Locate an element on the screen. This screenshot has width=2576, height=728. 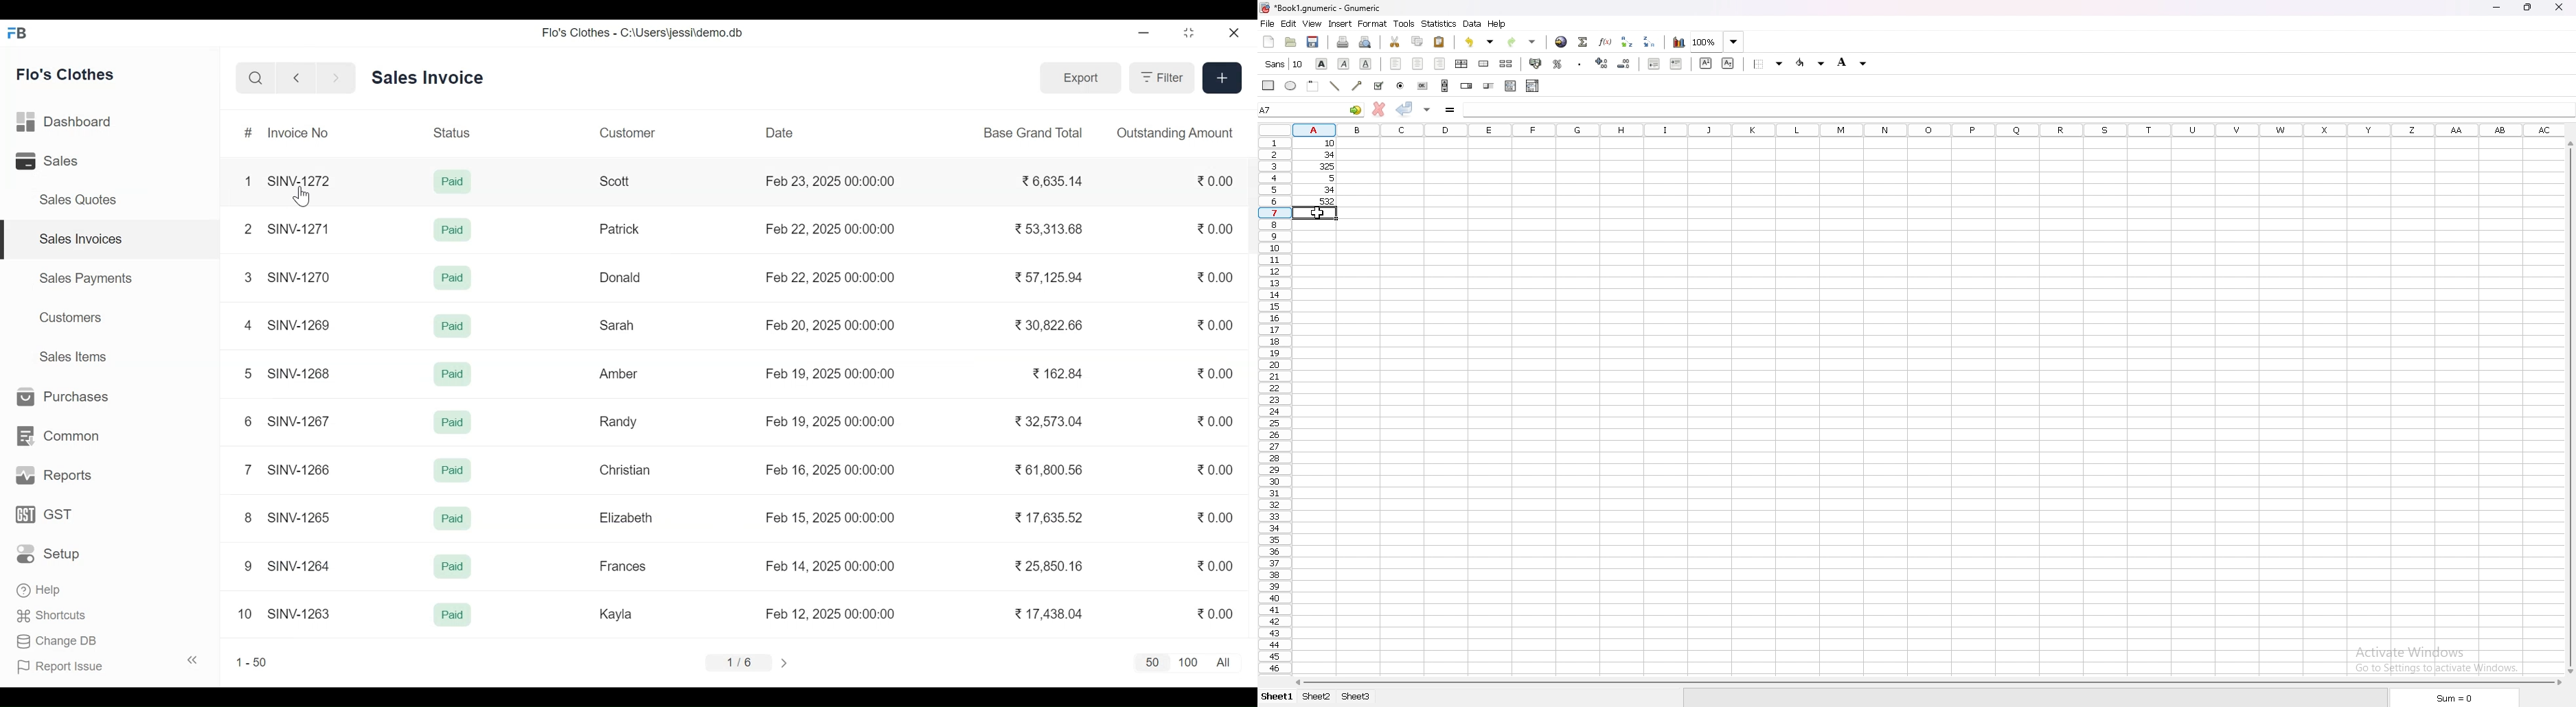
Flo's Clothes - C:\Users\jessi\demo.db is located at coordinates (643, 31).